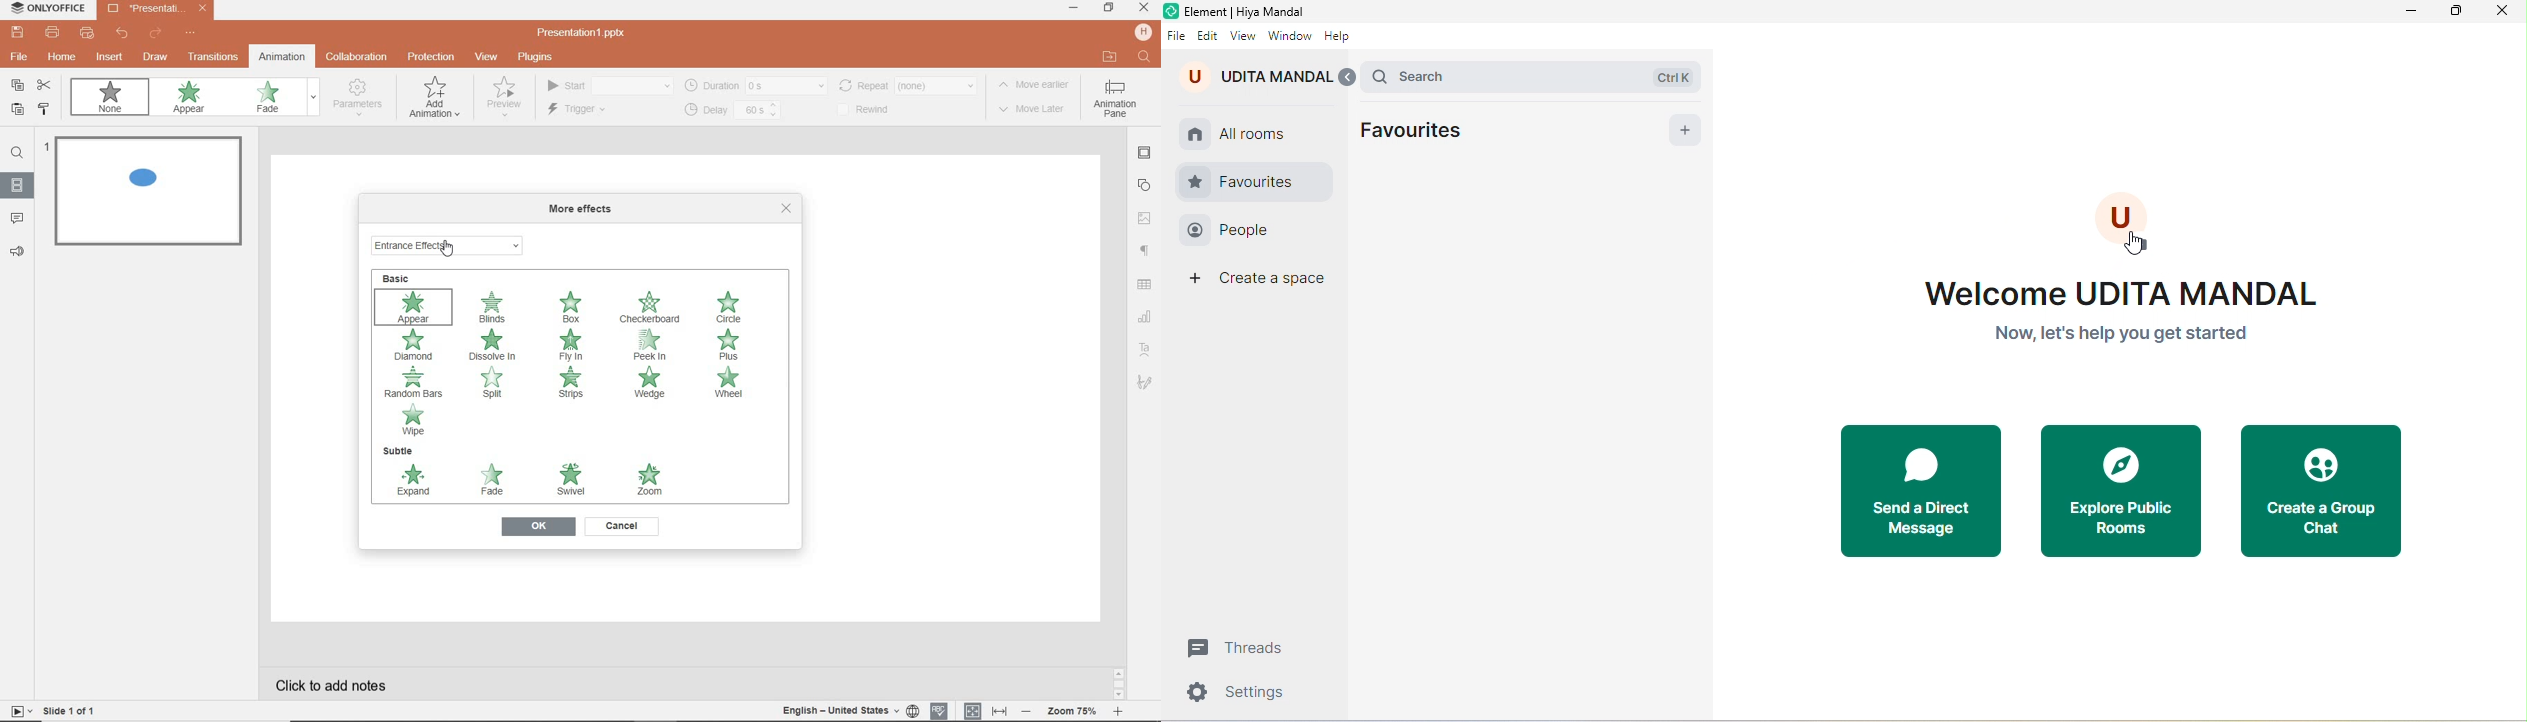  I want to click on COPY STYLE, so click(44, 109).